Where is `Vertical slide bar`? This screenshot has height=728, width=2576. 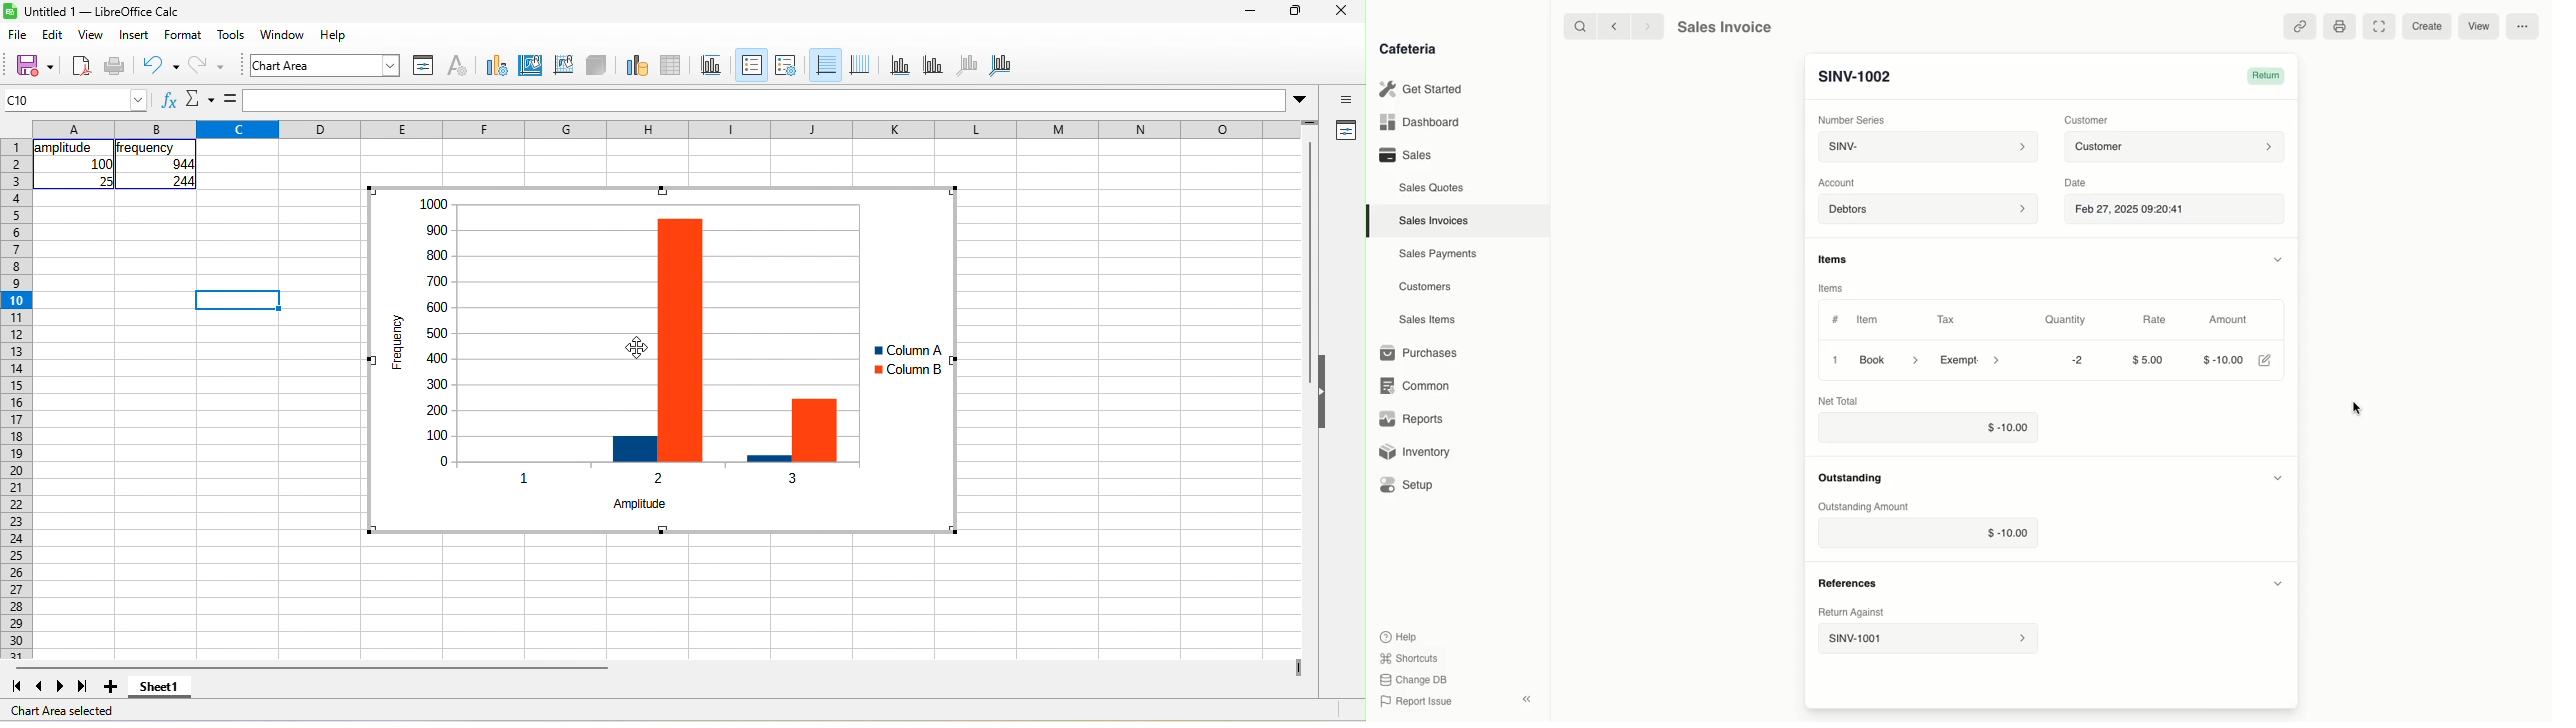
Vertical slide bar is located at coordinates (1309, 262).